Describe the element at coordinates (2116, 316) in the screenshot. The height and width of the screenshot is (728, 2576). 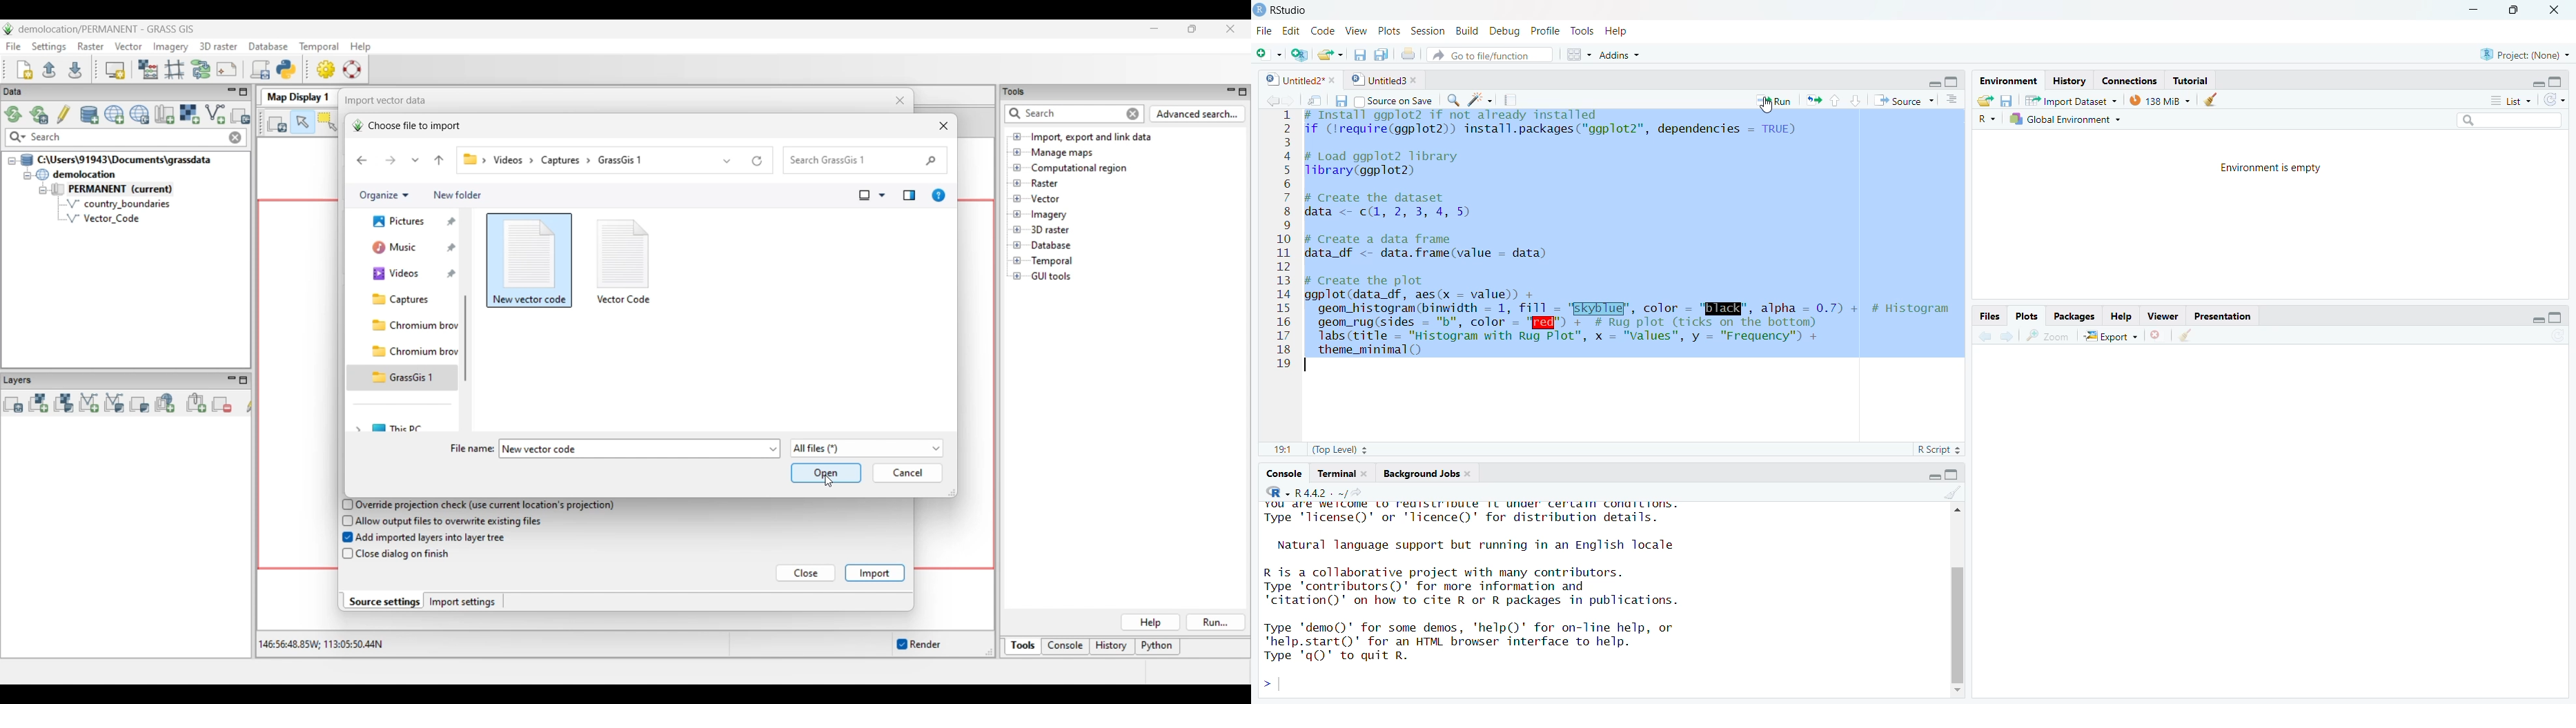
I see `Help` at that location.